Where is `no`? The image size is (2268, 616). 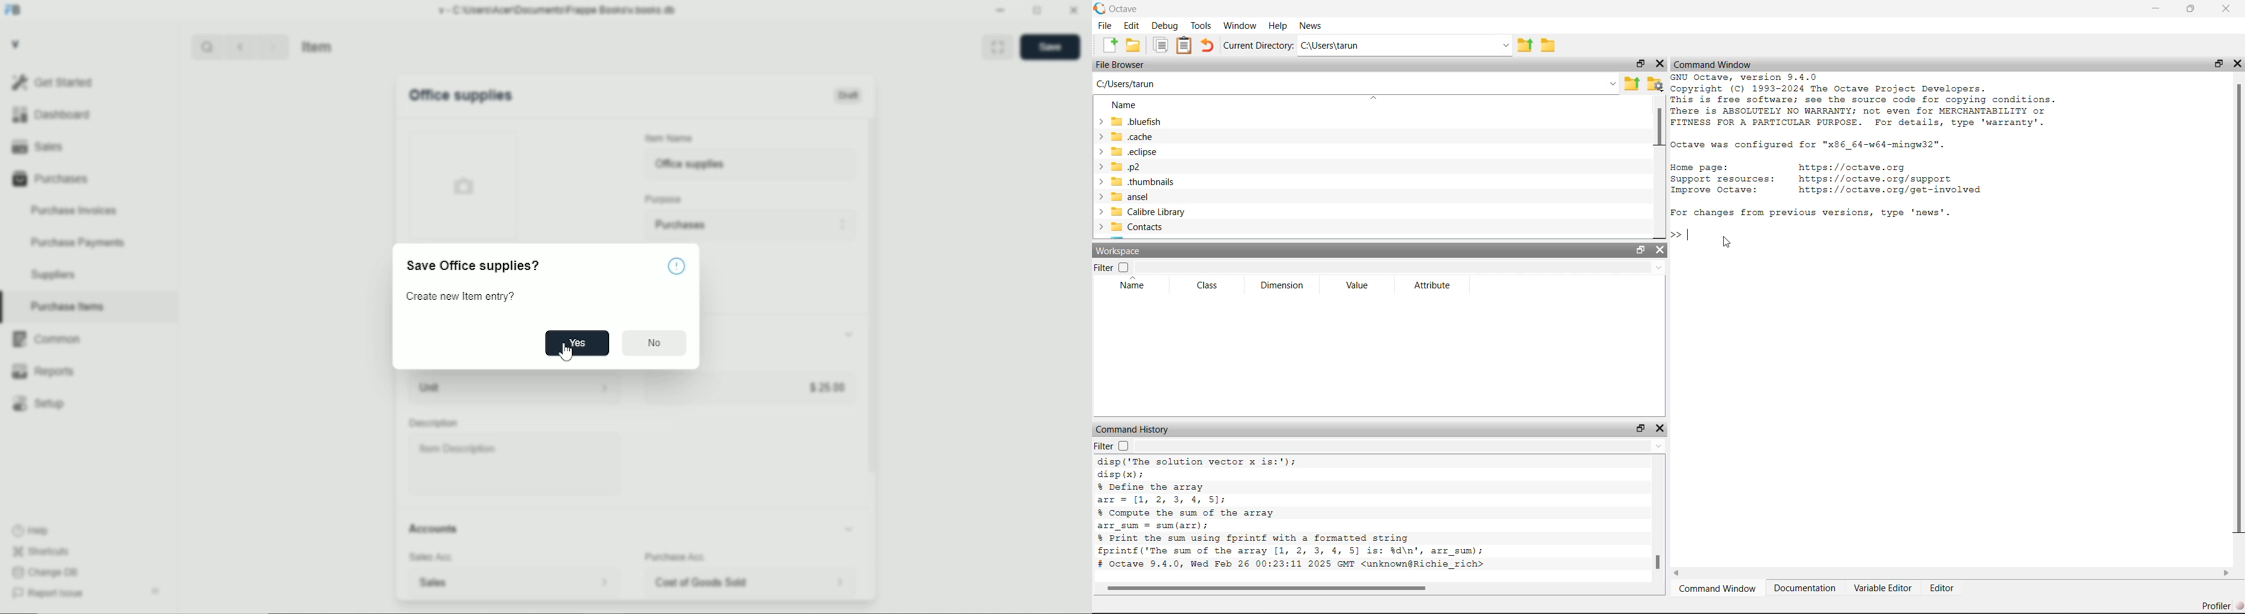
no is located at coordinates (655, 343).